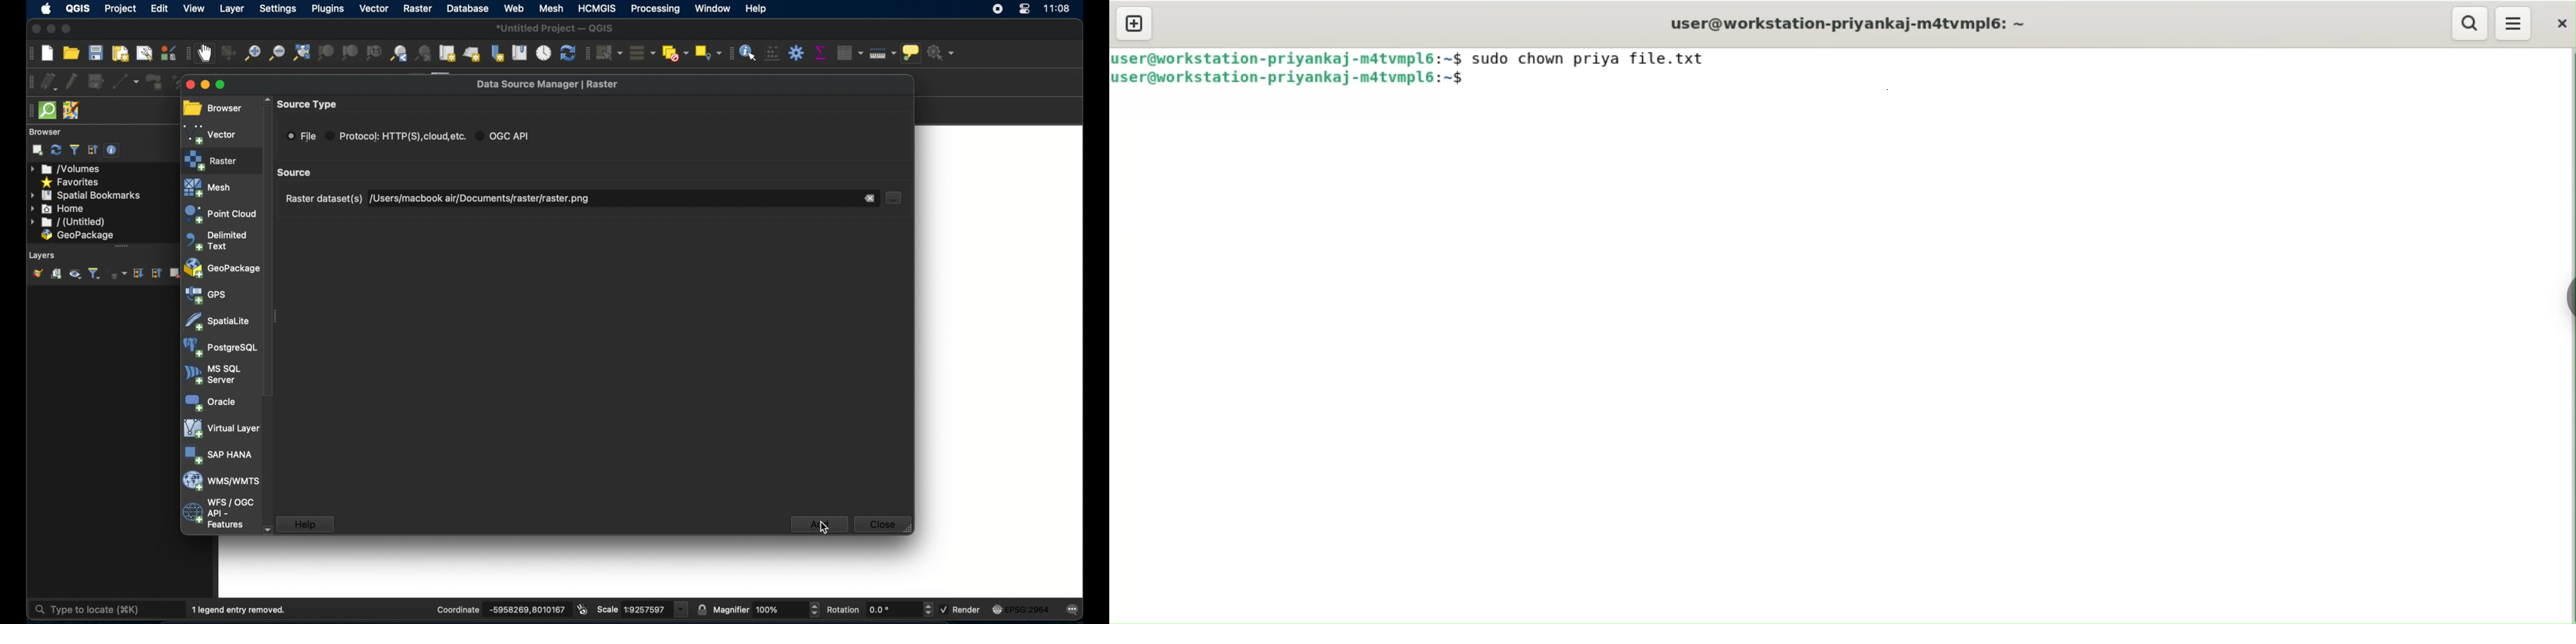 Image resolution: width=2576 pixels, height=644 pixels. What do you see at coordinates (488, 199) in the screenshot?
I see `raster dataset selected` at bounding box center [488, 199].